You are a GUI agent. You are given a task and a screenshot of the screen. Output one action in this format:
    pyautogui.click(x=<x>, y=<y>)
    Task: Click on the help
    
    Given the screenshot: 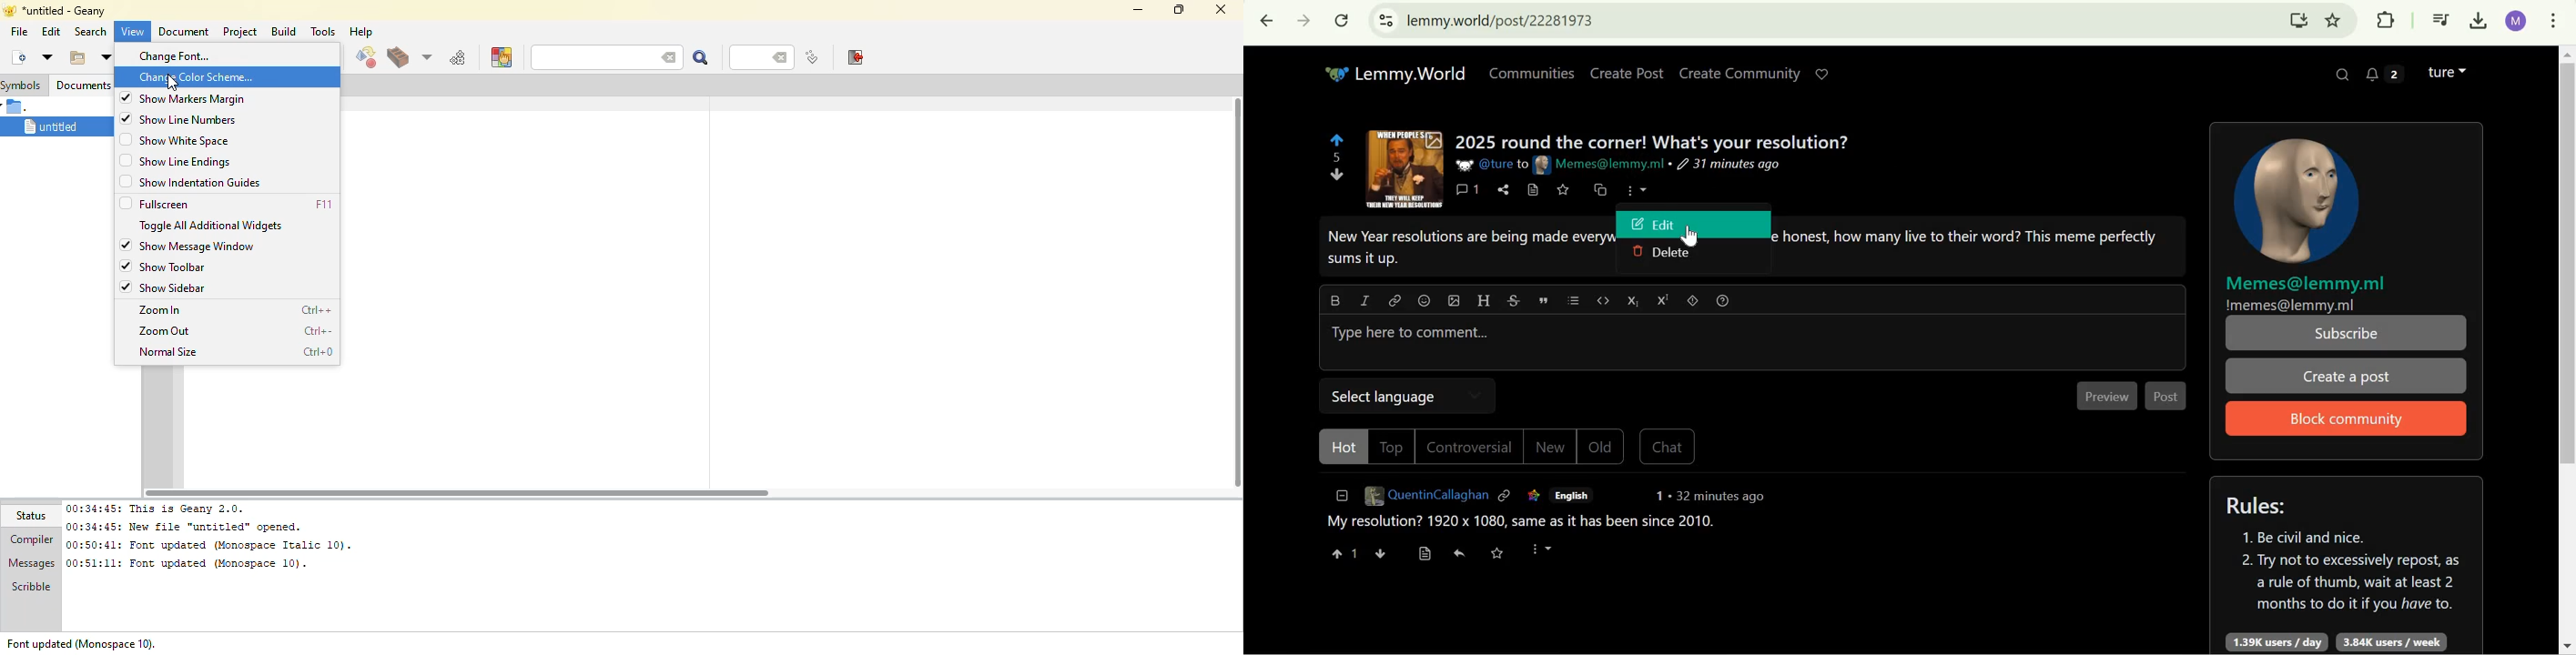 What is the action you would take?
    pyautogui.click(x=360, y=32)
    